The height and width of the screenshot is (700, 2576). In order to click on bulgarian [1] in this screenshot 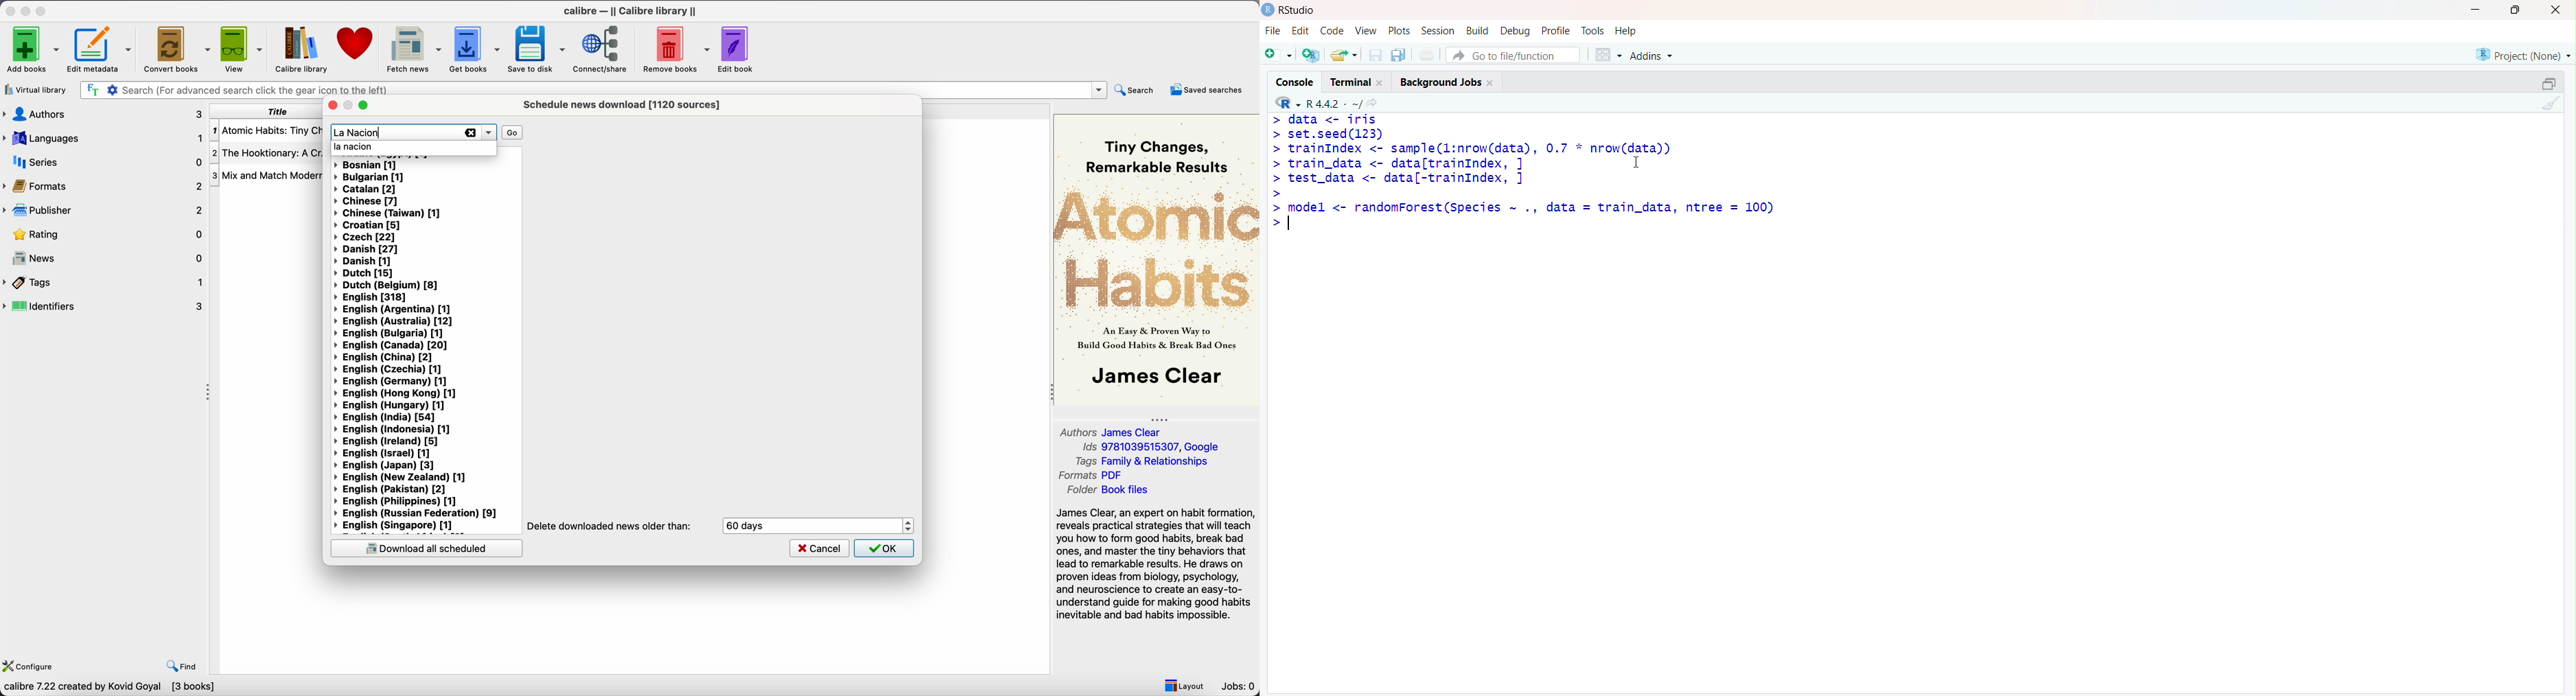, I will do `click(370, 177)`.